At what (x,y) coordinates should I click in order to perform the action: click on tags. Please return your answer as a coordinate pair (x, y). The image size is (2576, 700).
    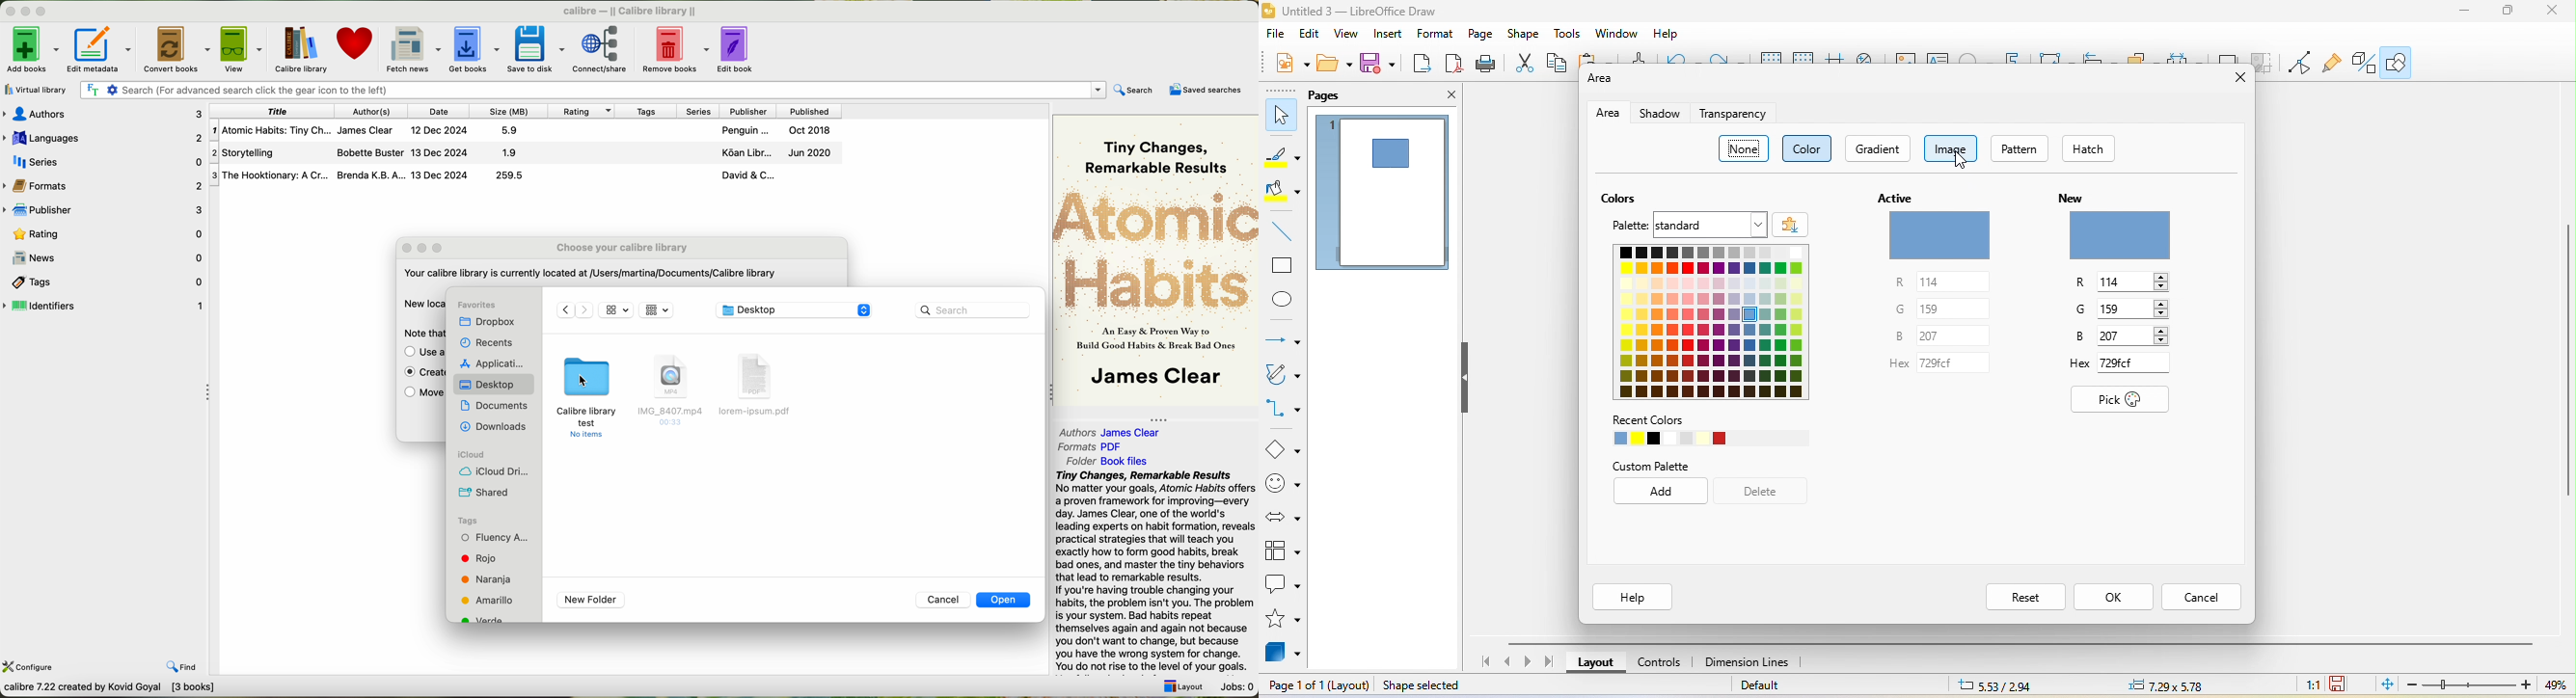
    Looking at the image, I should click on (644, 110).